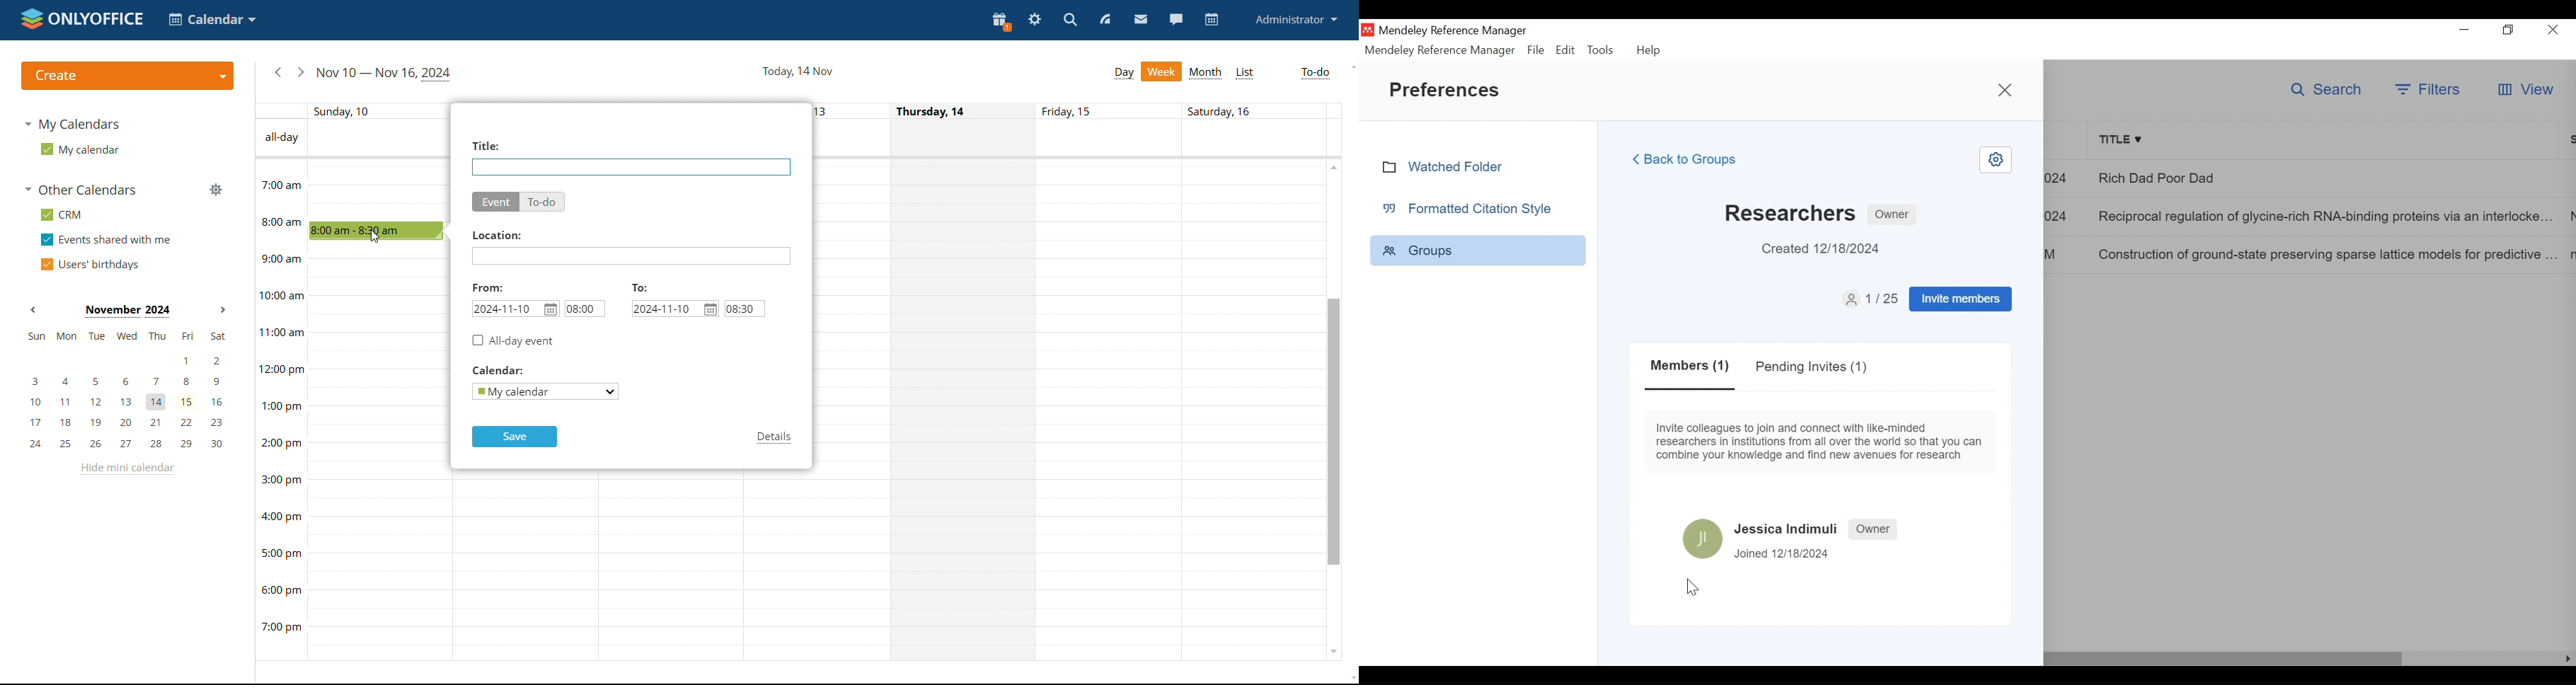 The width and height of the screenshot is (2576, 700). Describe the element at coordinates (1441, 50) in the screenshot. I see `Mendeley Reference Manager` at that location.